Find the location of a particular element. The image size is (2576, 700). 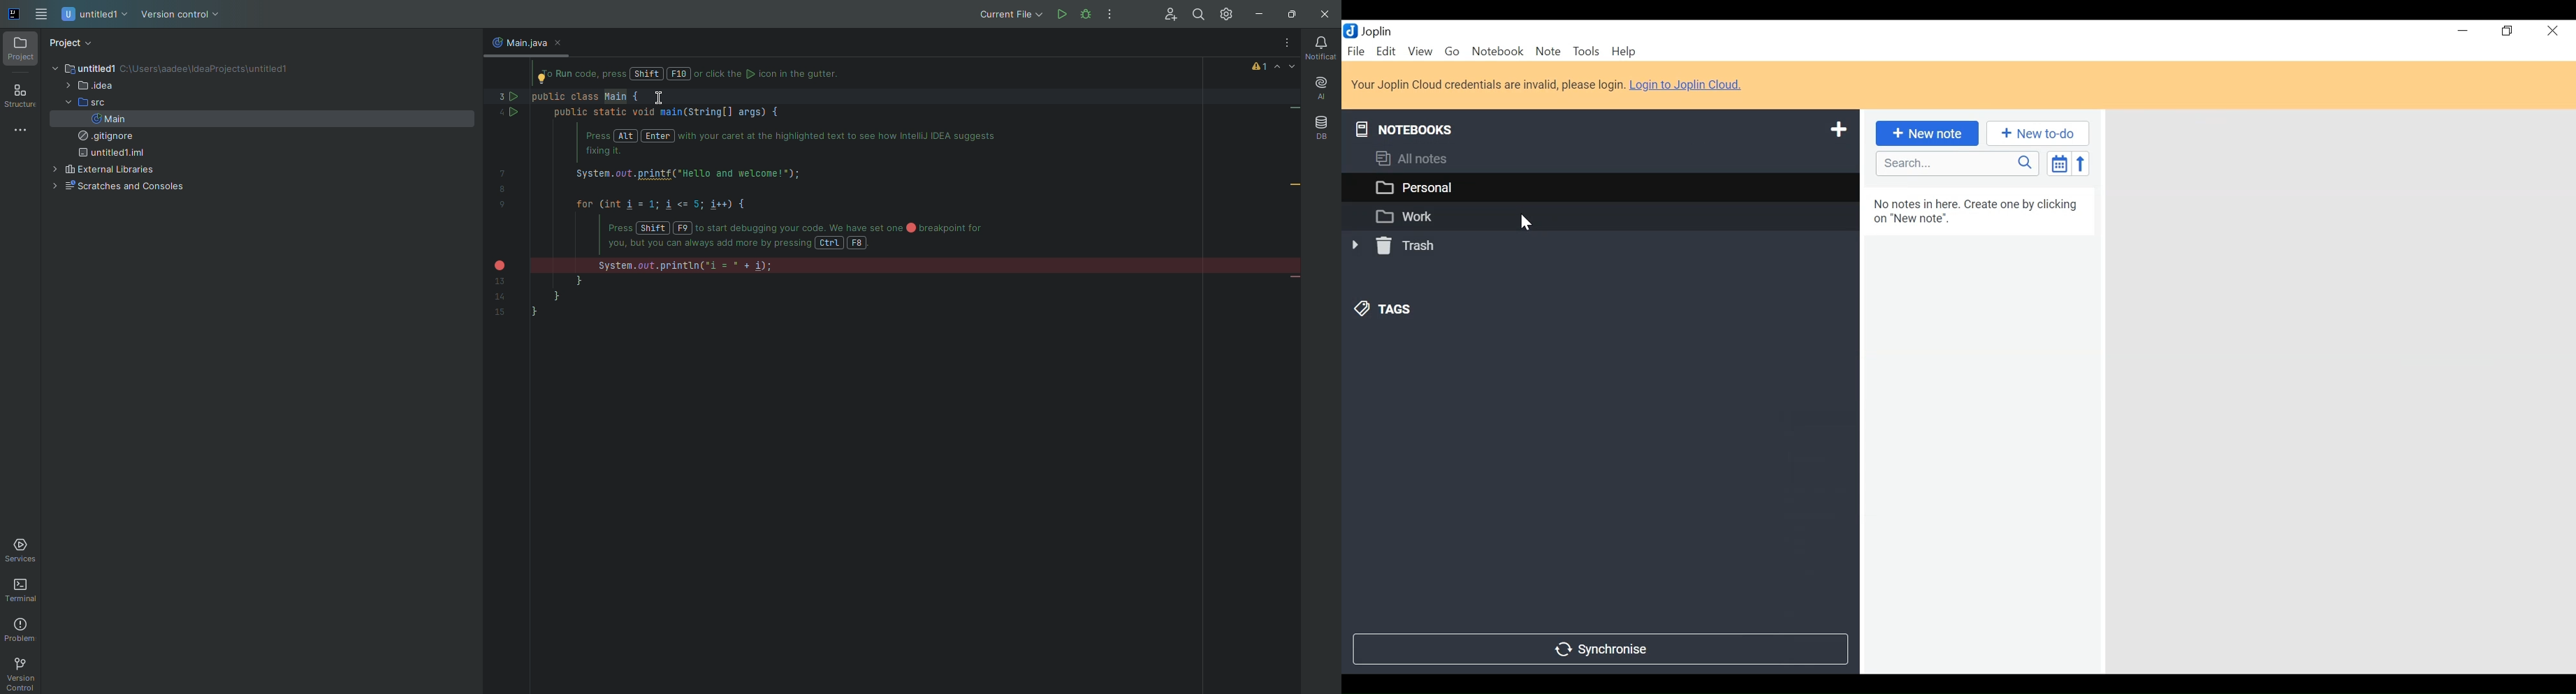

View is located at coordinates (1421, 52).